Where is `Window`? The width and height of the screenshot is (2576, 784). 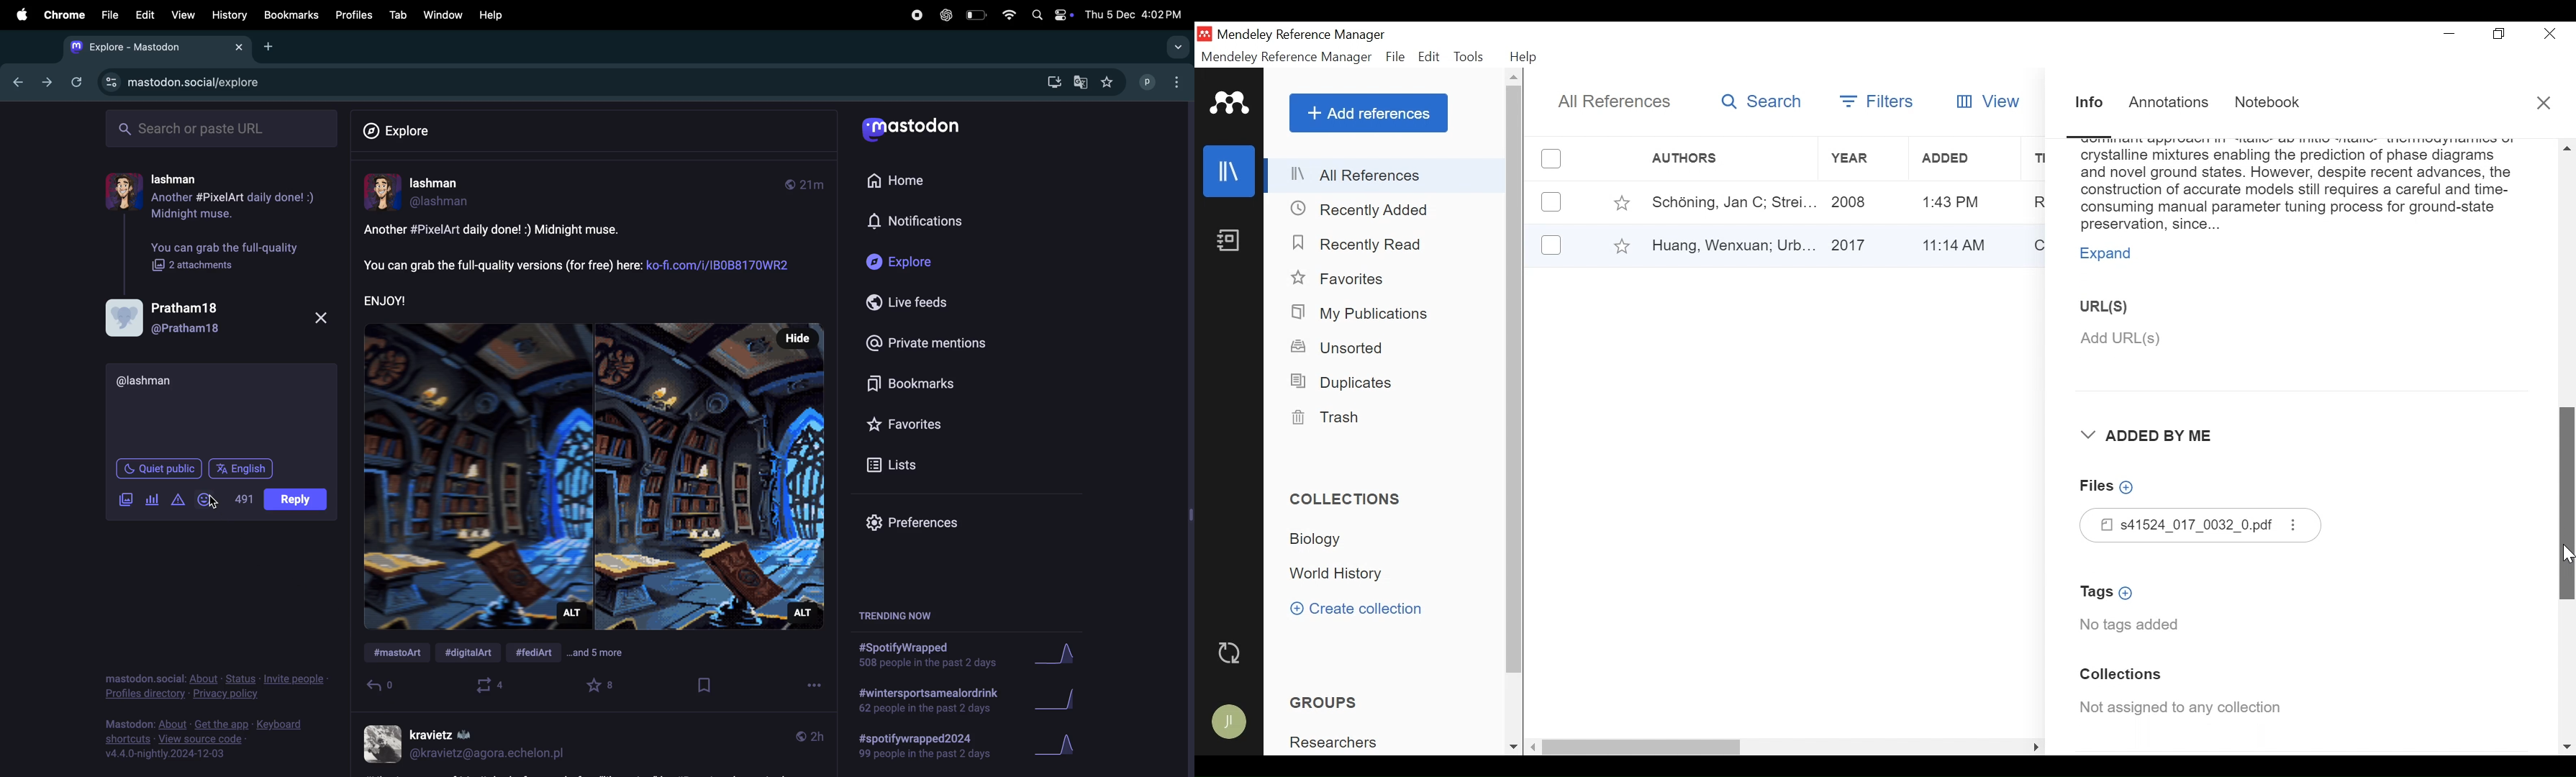
Window is located at coordinates (440, 15).